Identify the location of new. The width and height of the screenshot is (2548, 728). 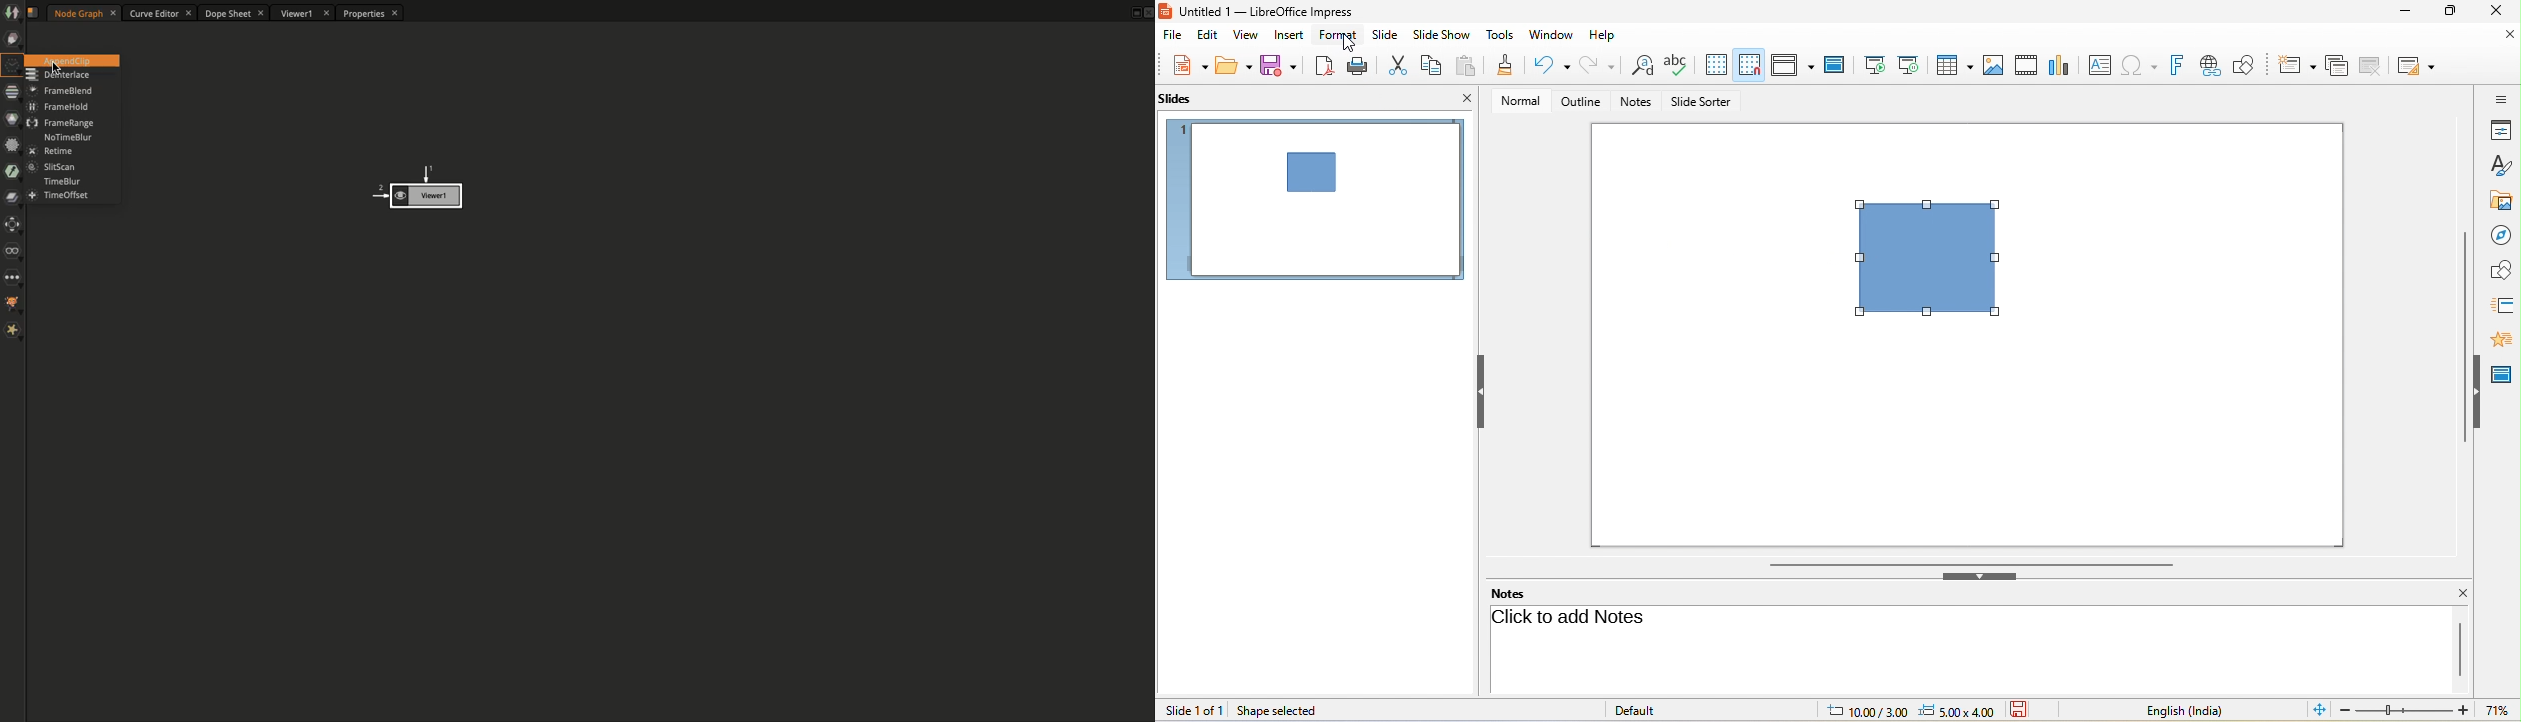
(1186, 67).